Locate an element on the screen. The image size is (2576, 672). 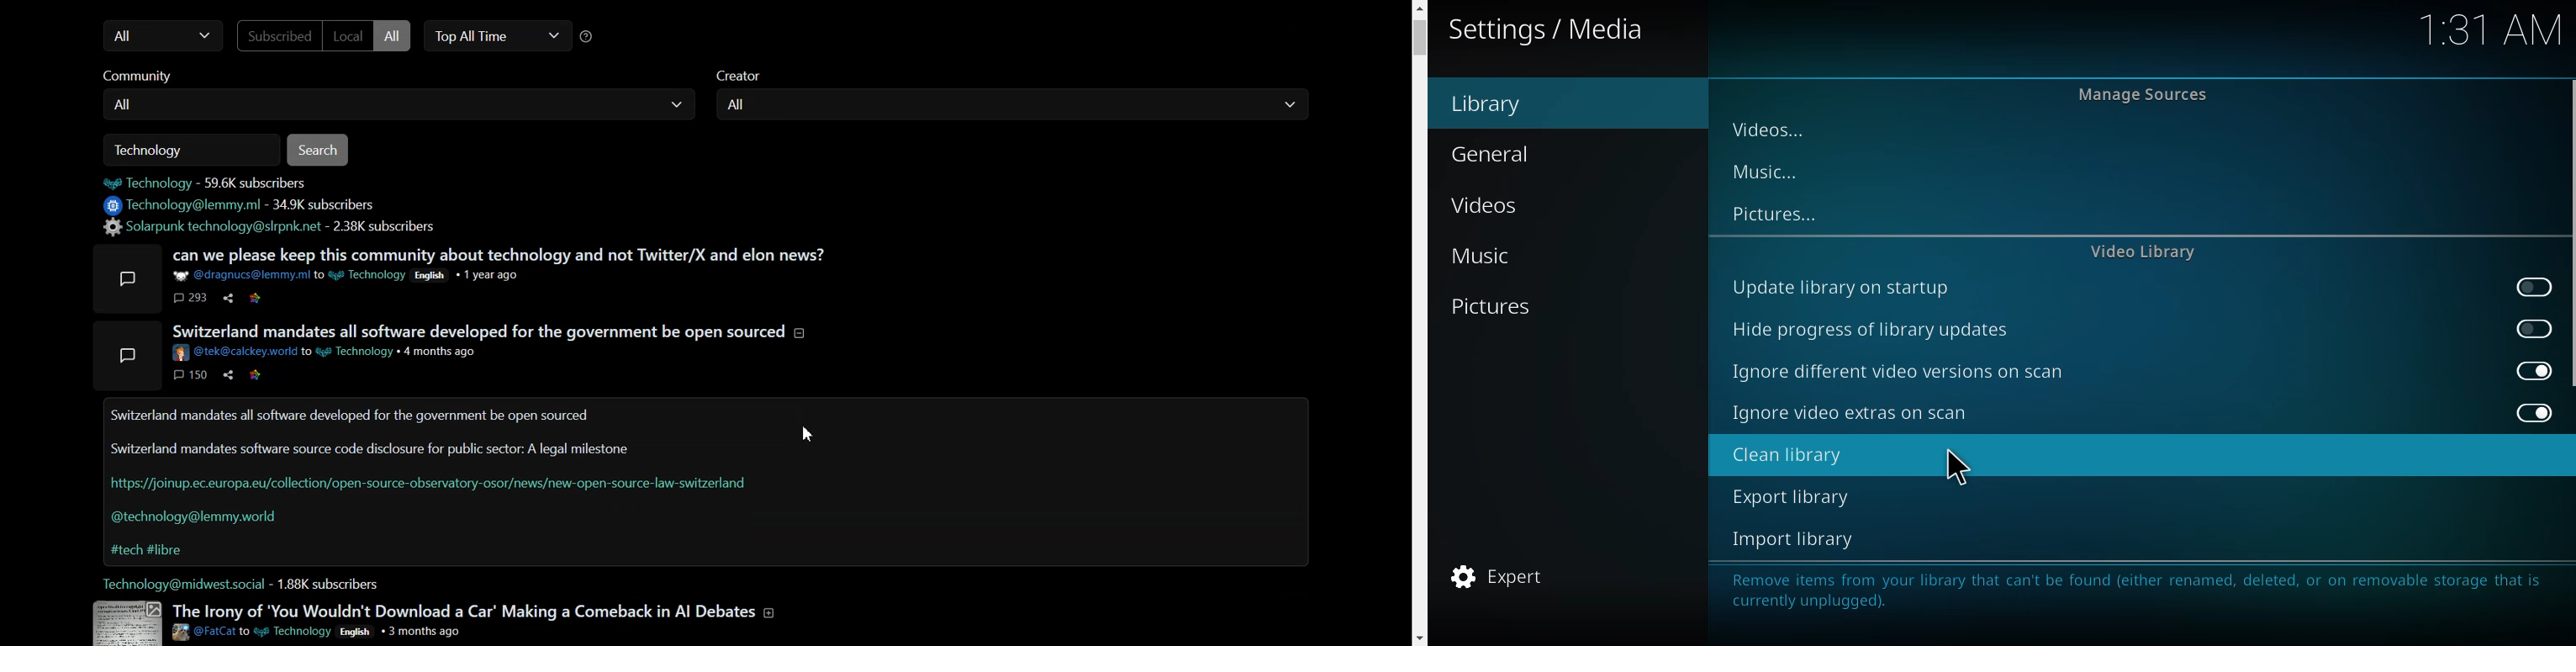
Switzerland mandates all software developed for the government be open sourced is located at coordinates (349, 417).